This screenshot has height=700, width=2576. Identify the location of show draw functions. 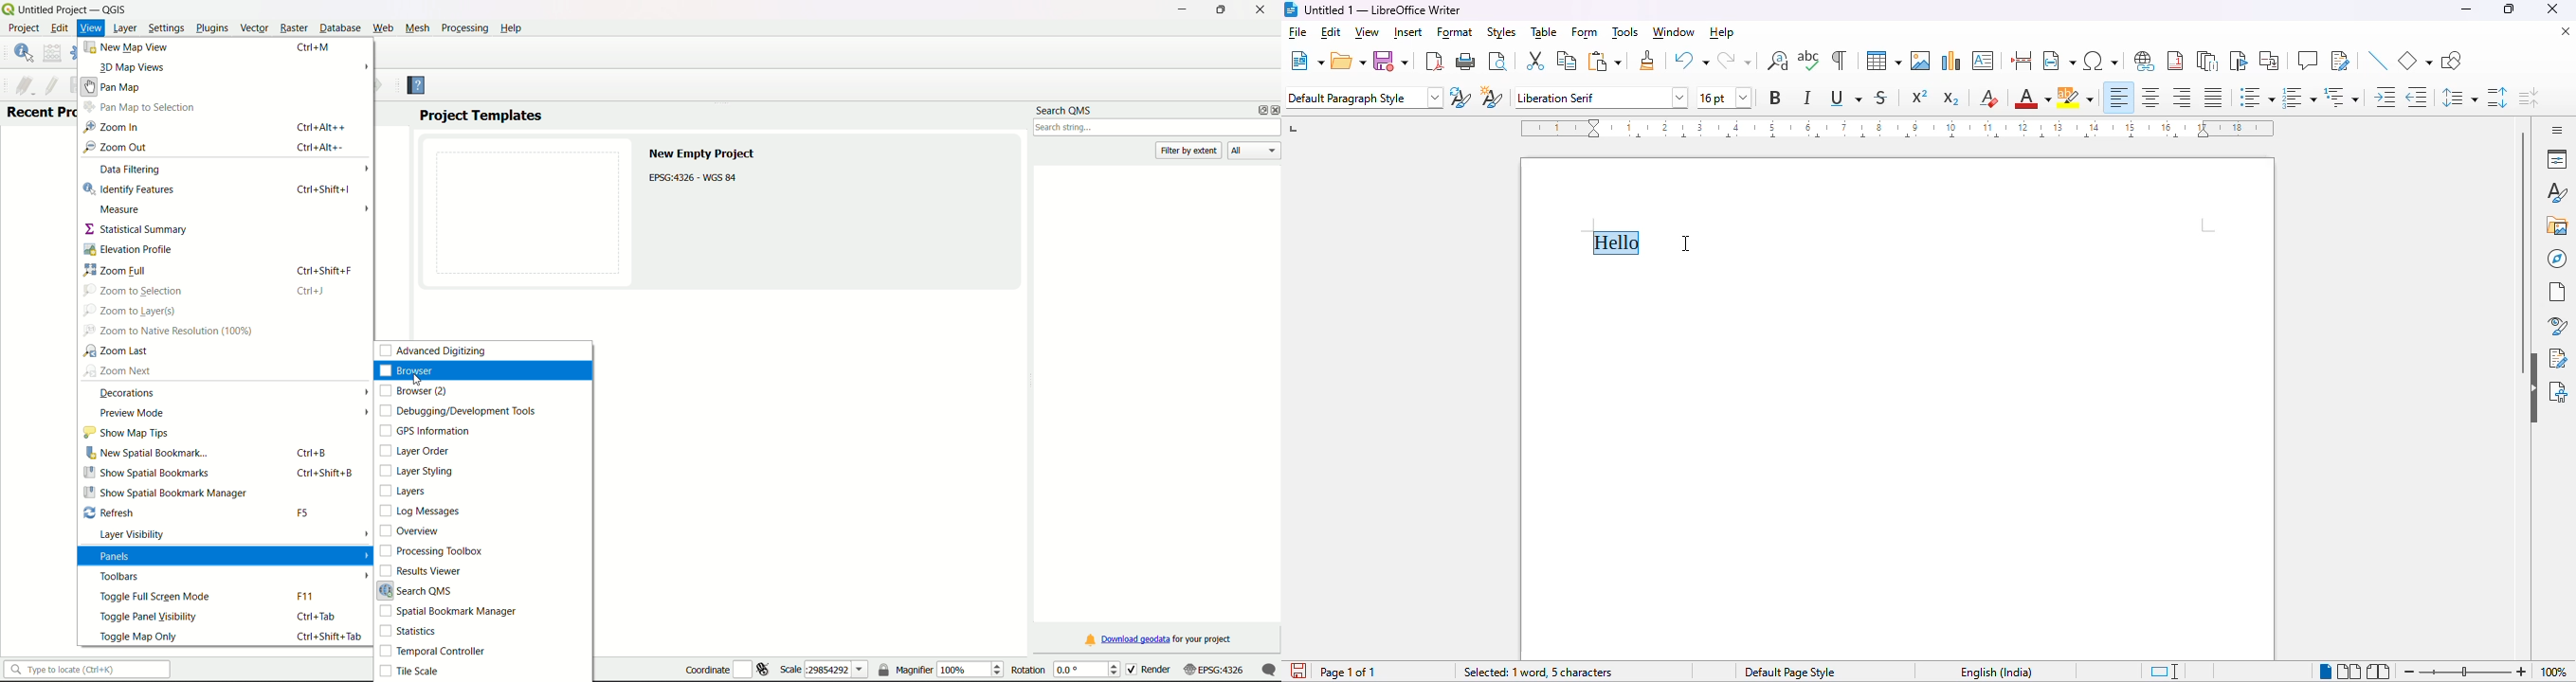
(2451, 62).